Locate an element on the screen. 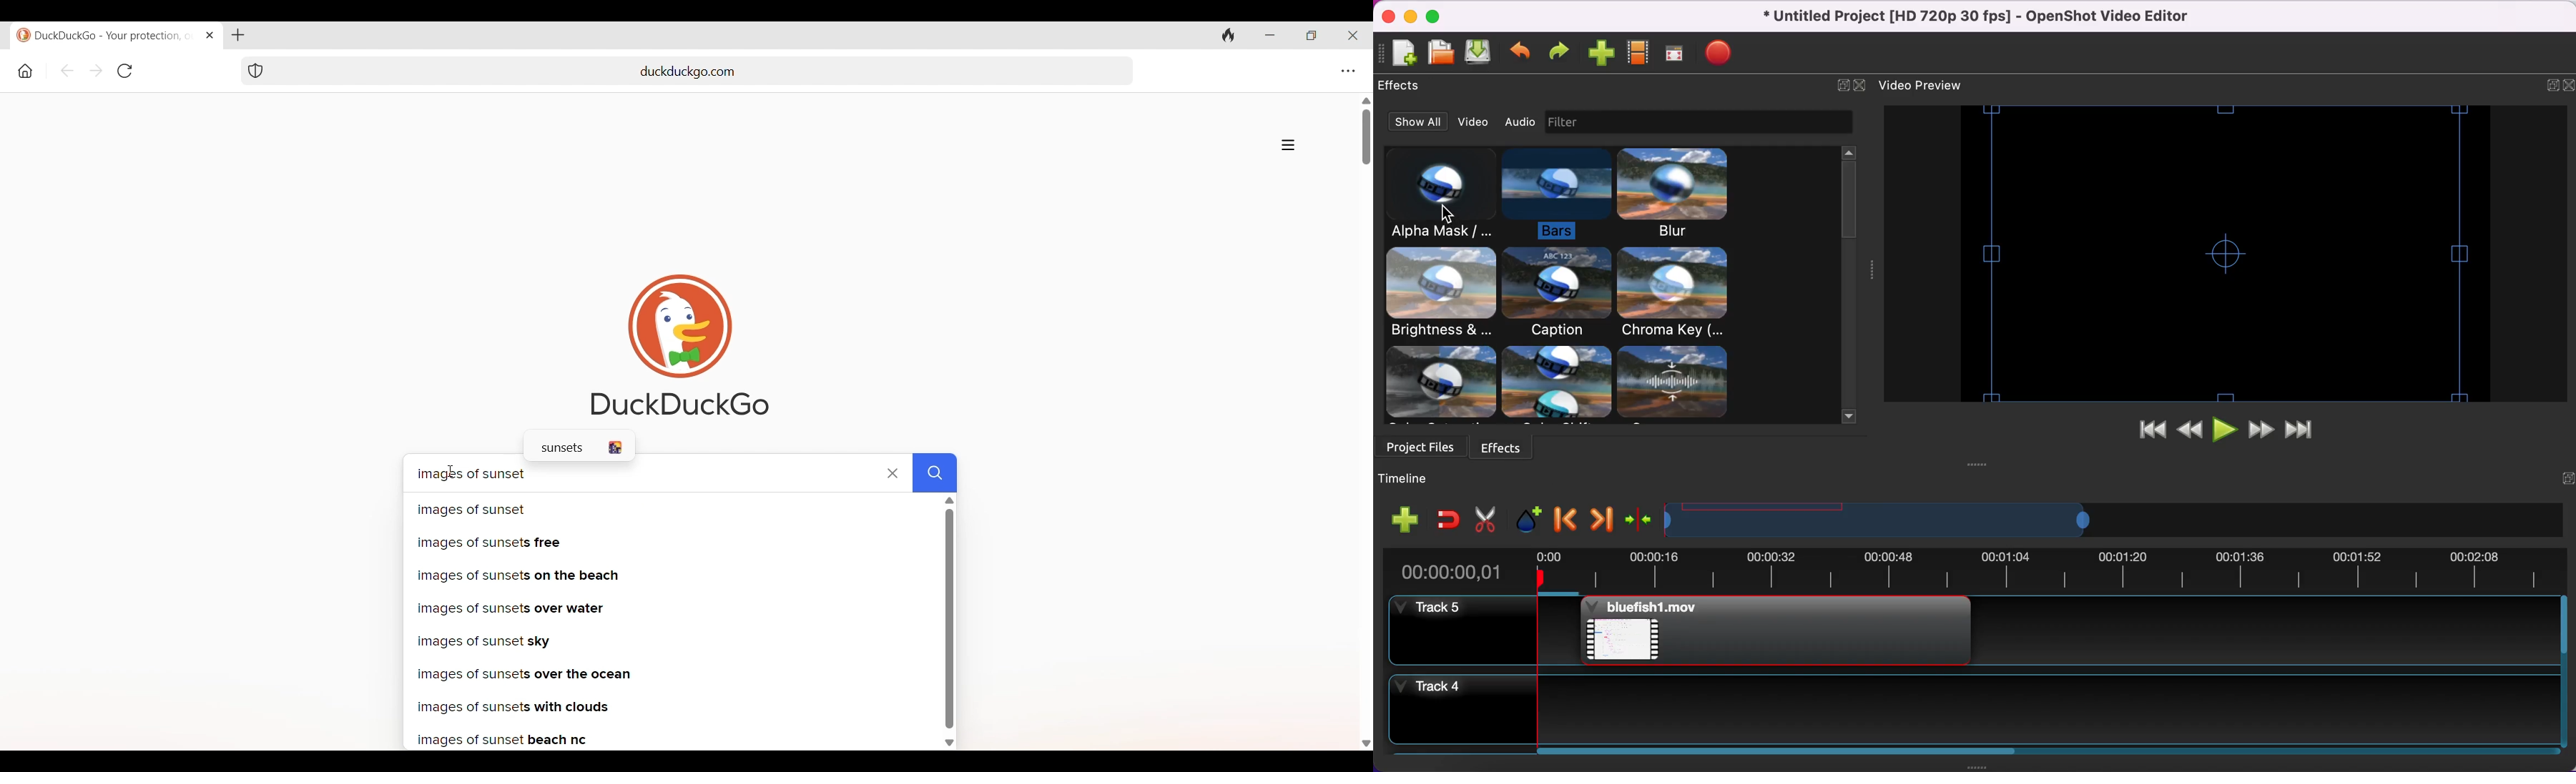 The width and height of the screenshot is (2576, 784). center the timeline is located at coordinates (1637, 518).